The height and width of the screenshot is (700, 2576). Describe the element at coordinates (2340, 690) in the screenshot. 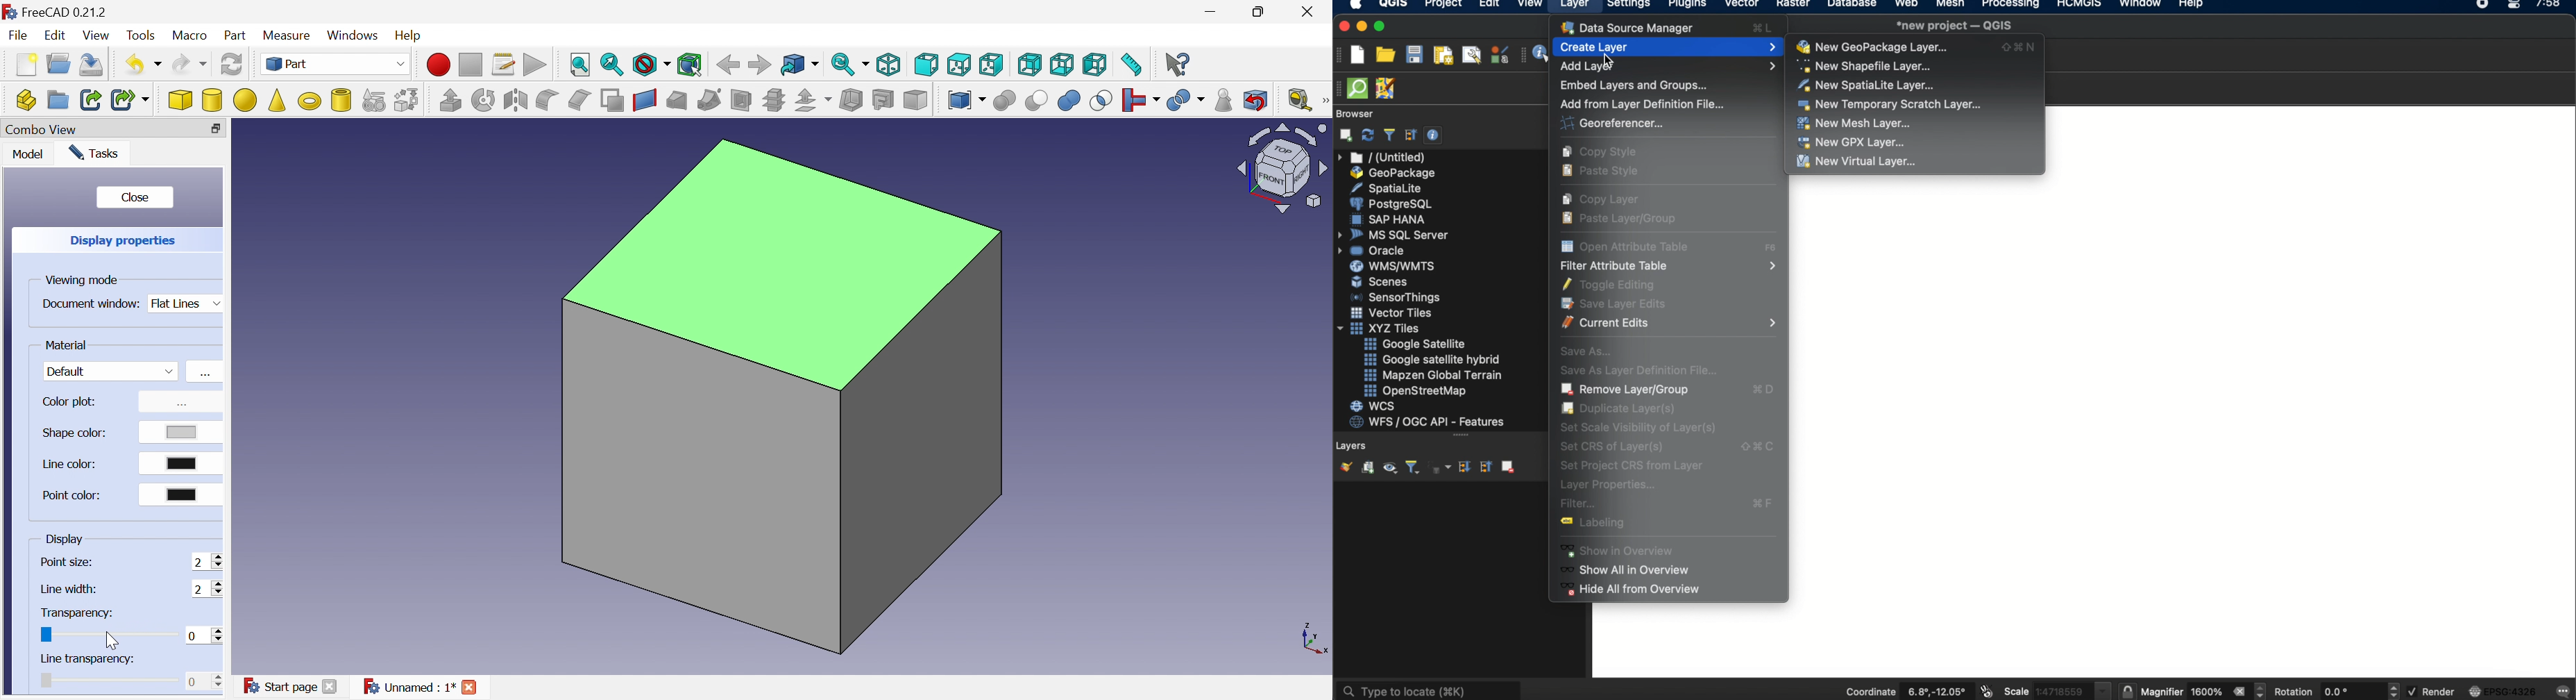

I see `rotation 0.0` at that location.